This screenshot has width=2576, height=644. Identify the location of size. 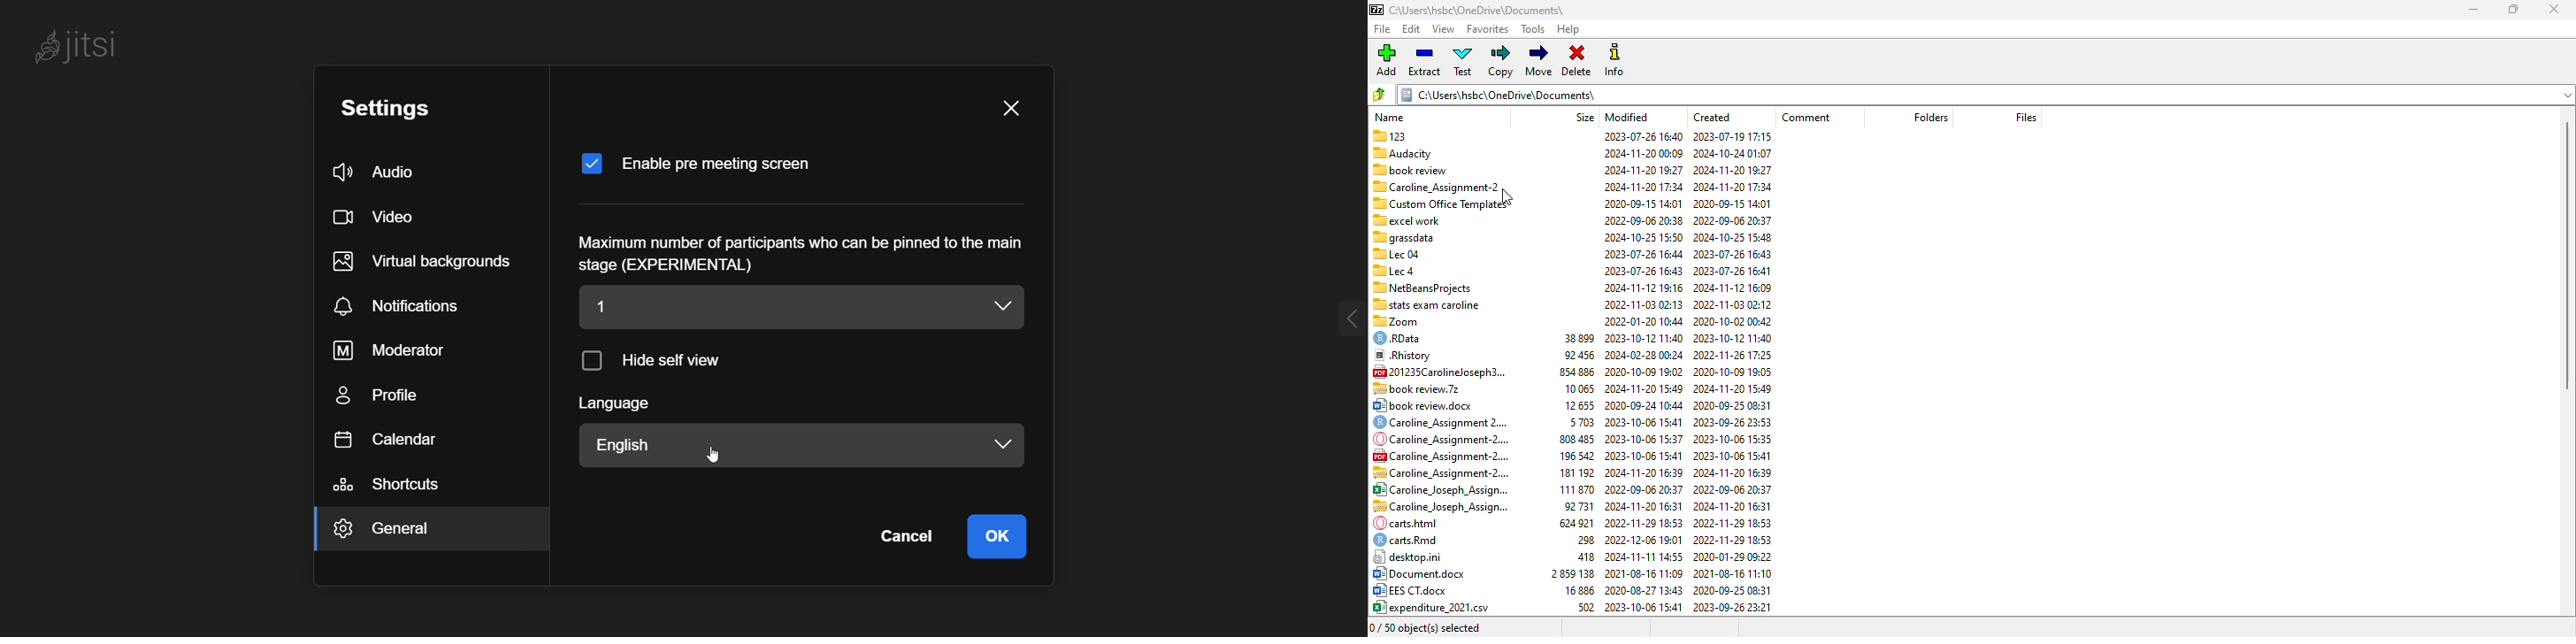
(1585, 118).